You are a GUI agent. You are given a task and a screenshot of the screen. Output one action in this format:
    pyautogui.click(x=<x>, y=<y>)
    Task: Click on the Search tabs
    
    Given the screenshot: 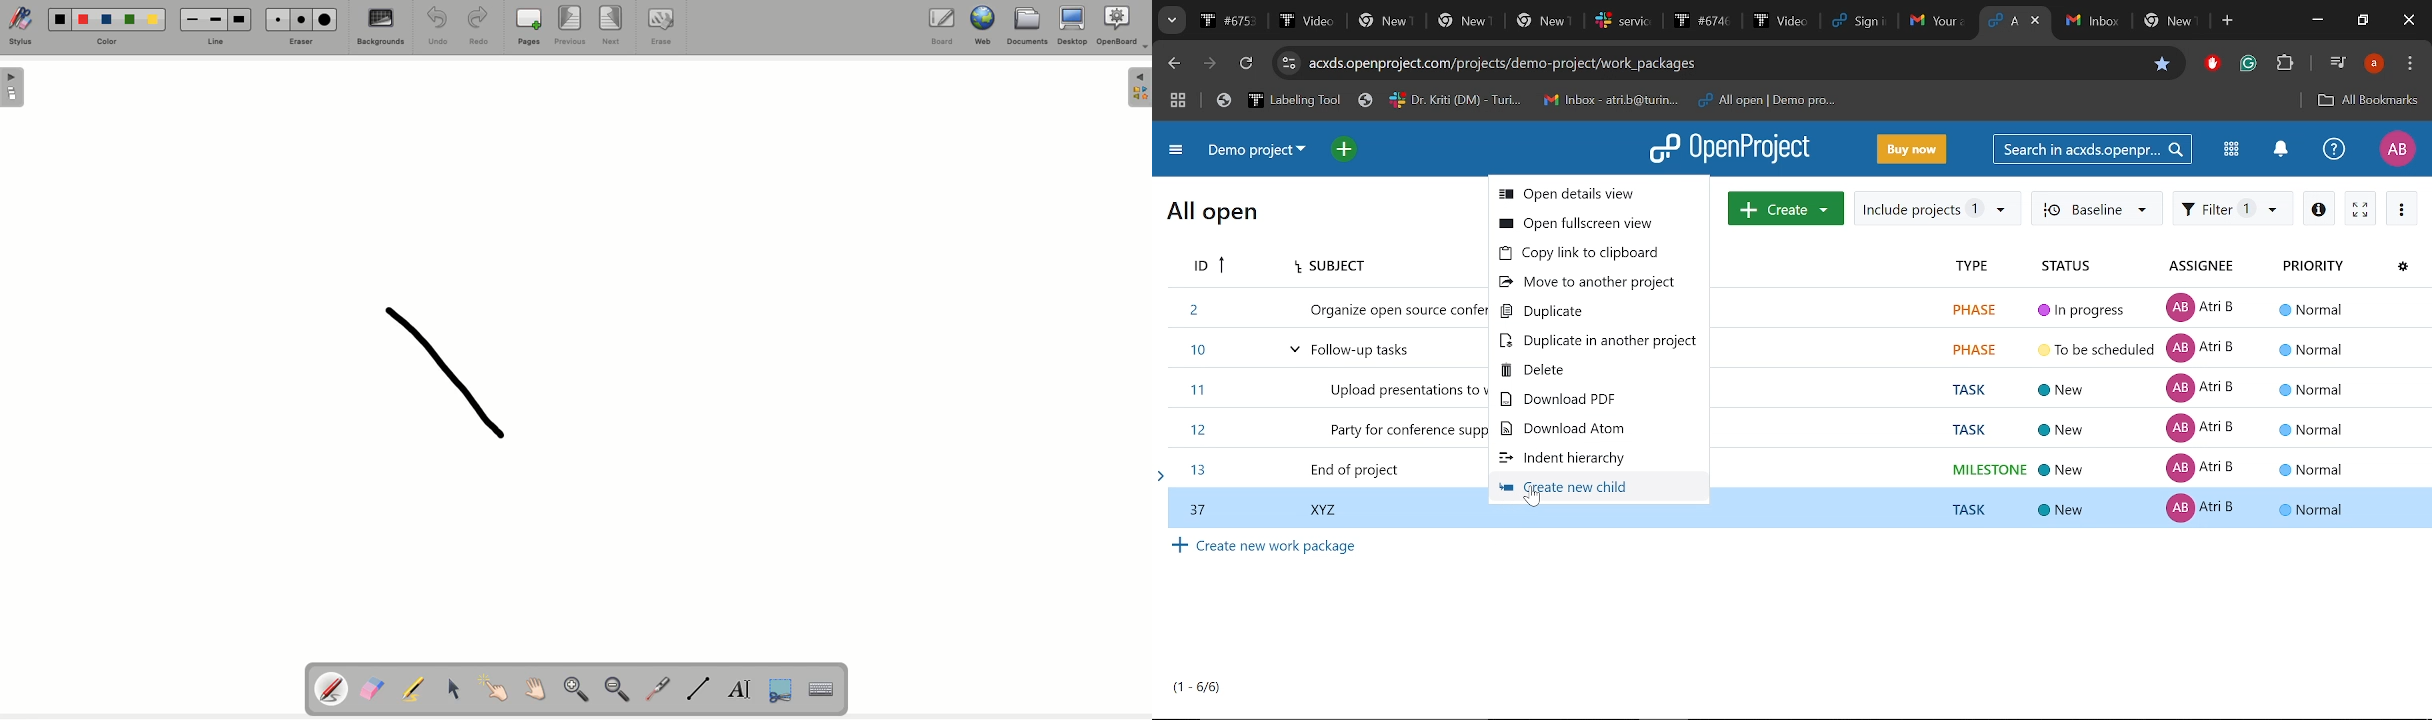 What is the action you would take?
    pyautogui.click(x=1170, y=20)
    